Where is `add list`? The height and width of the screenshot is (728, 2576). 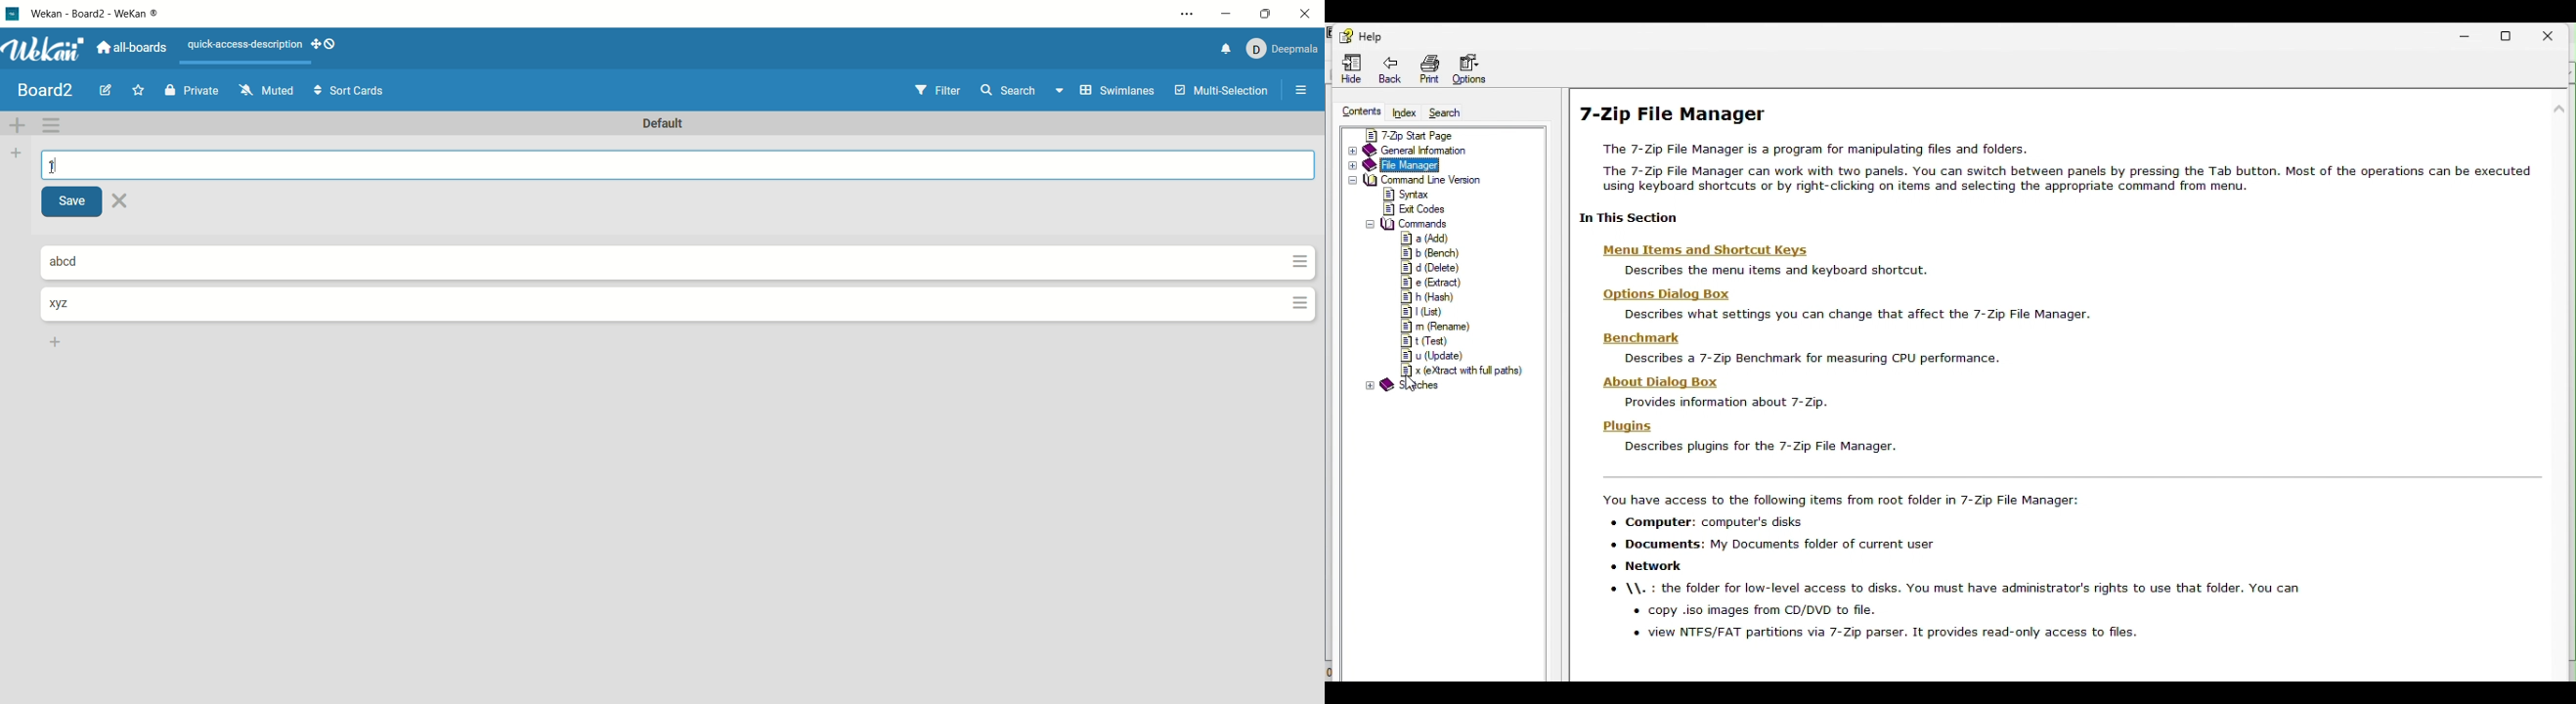
add list is located at coordinates (15, 155).